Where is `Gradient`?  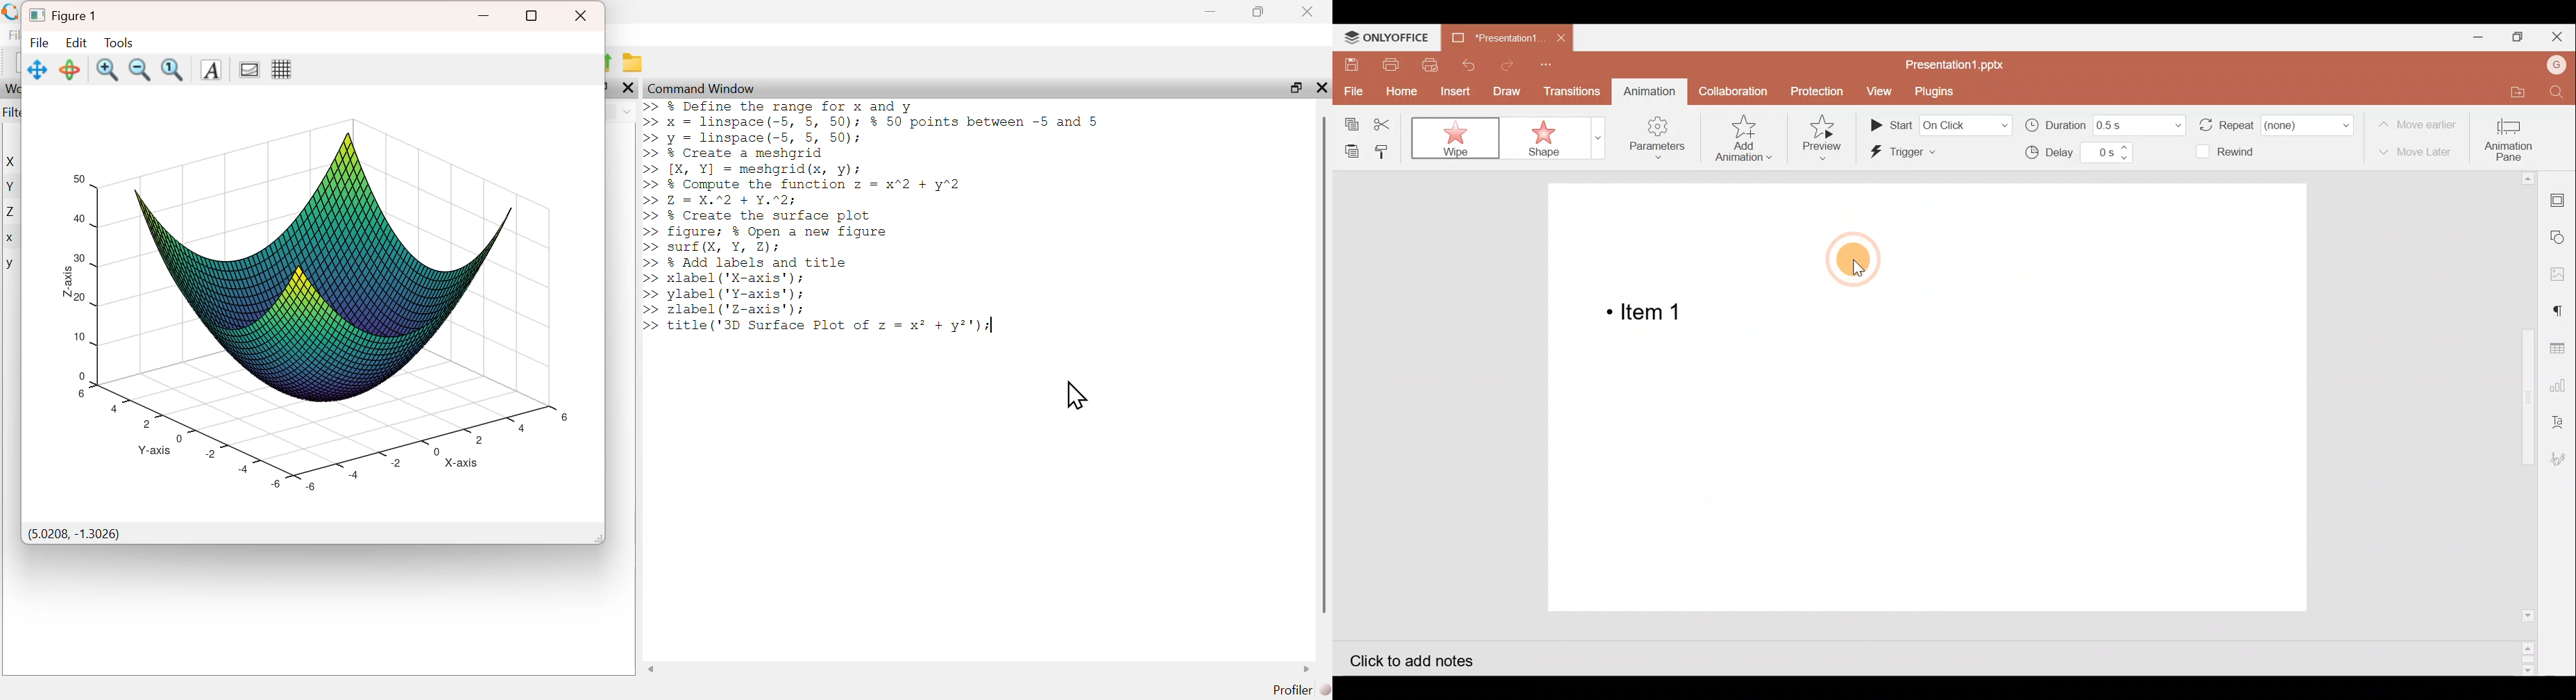
Gradient is located at coordinates (247, 69).